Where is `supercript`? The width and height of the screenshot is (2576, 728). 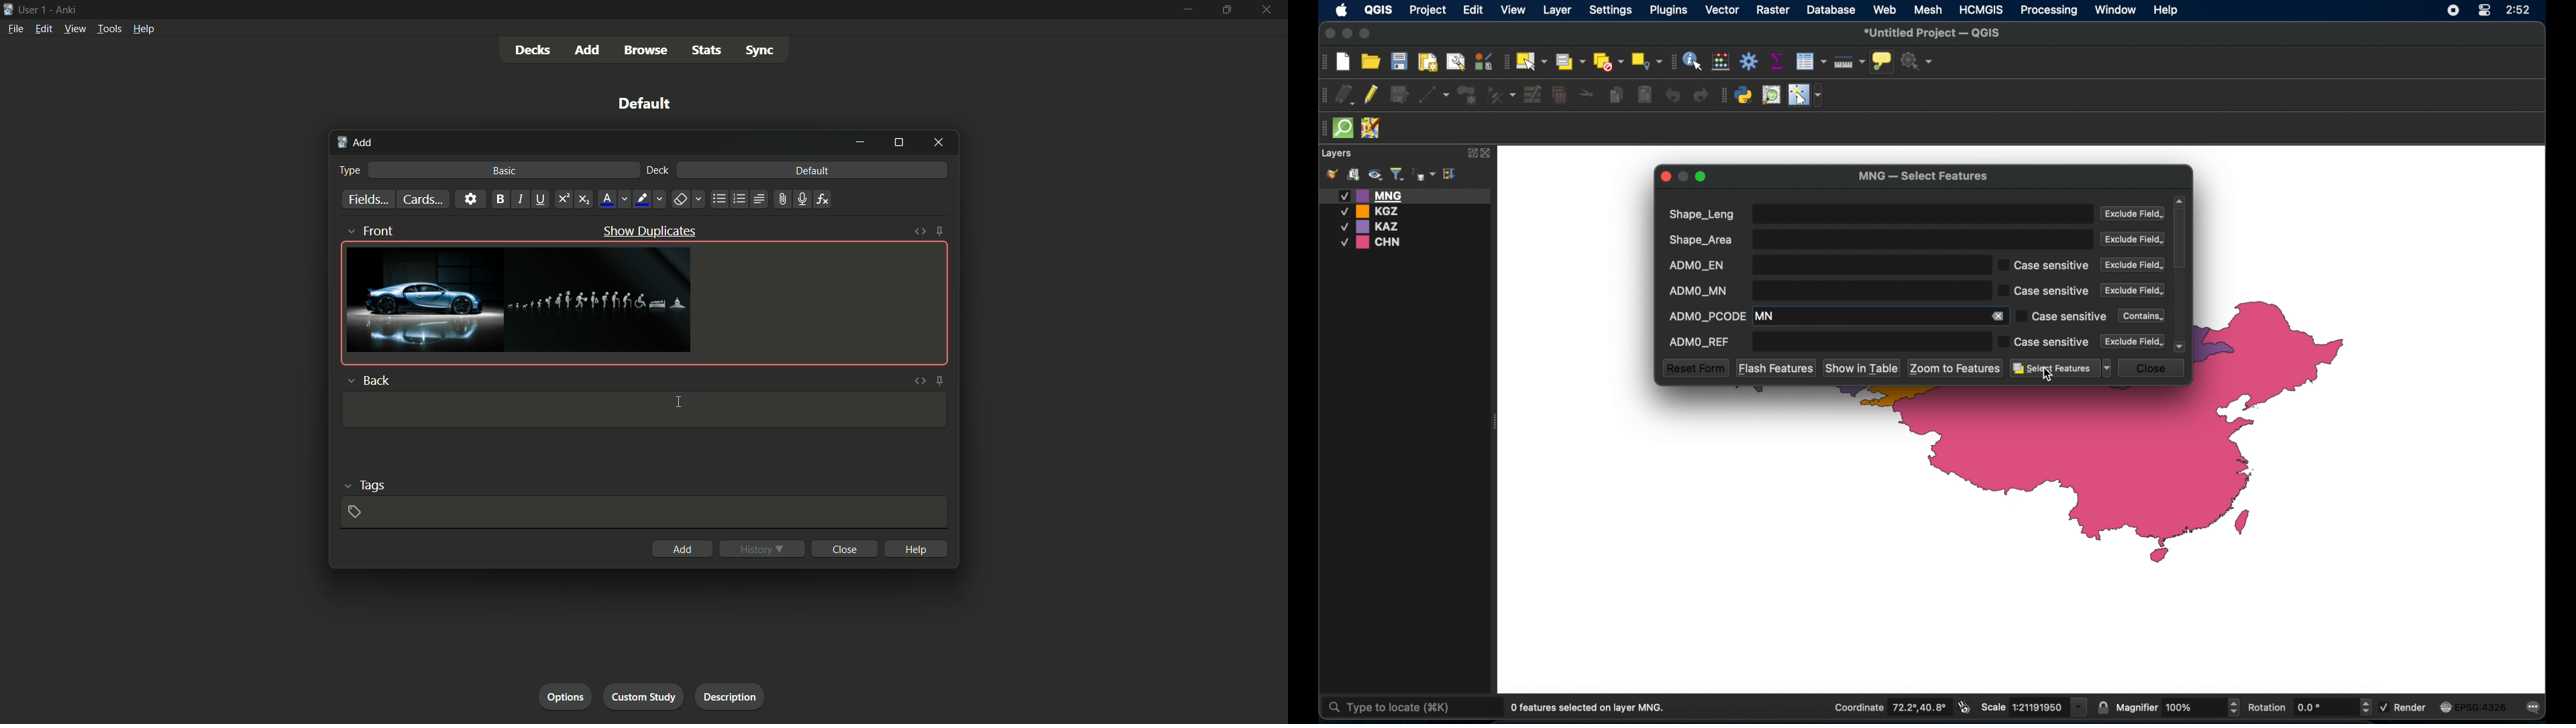 supercript is located at coordinates (565, 198).